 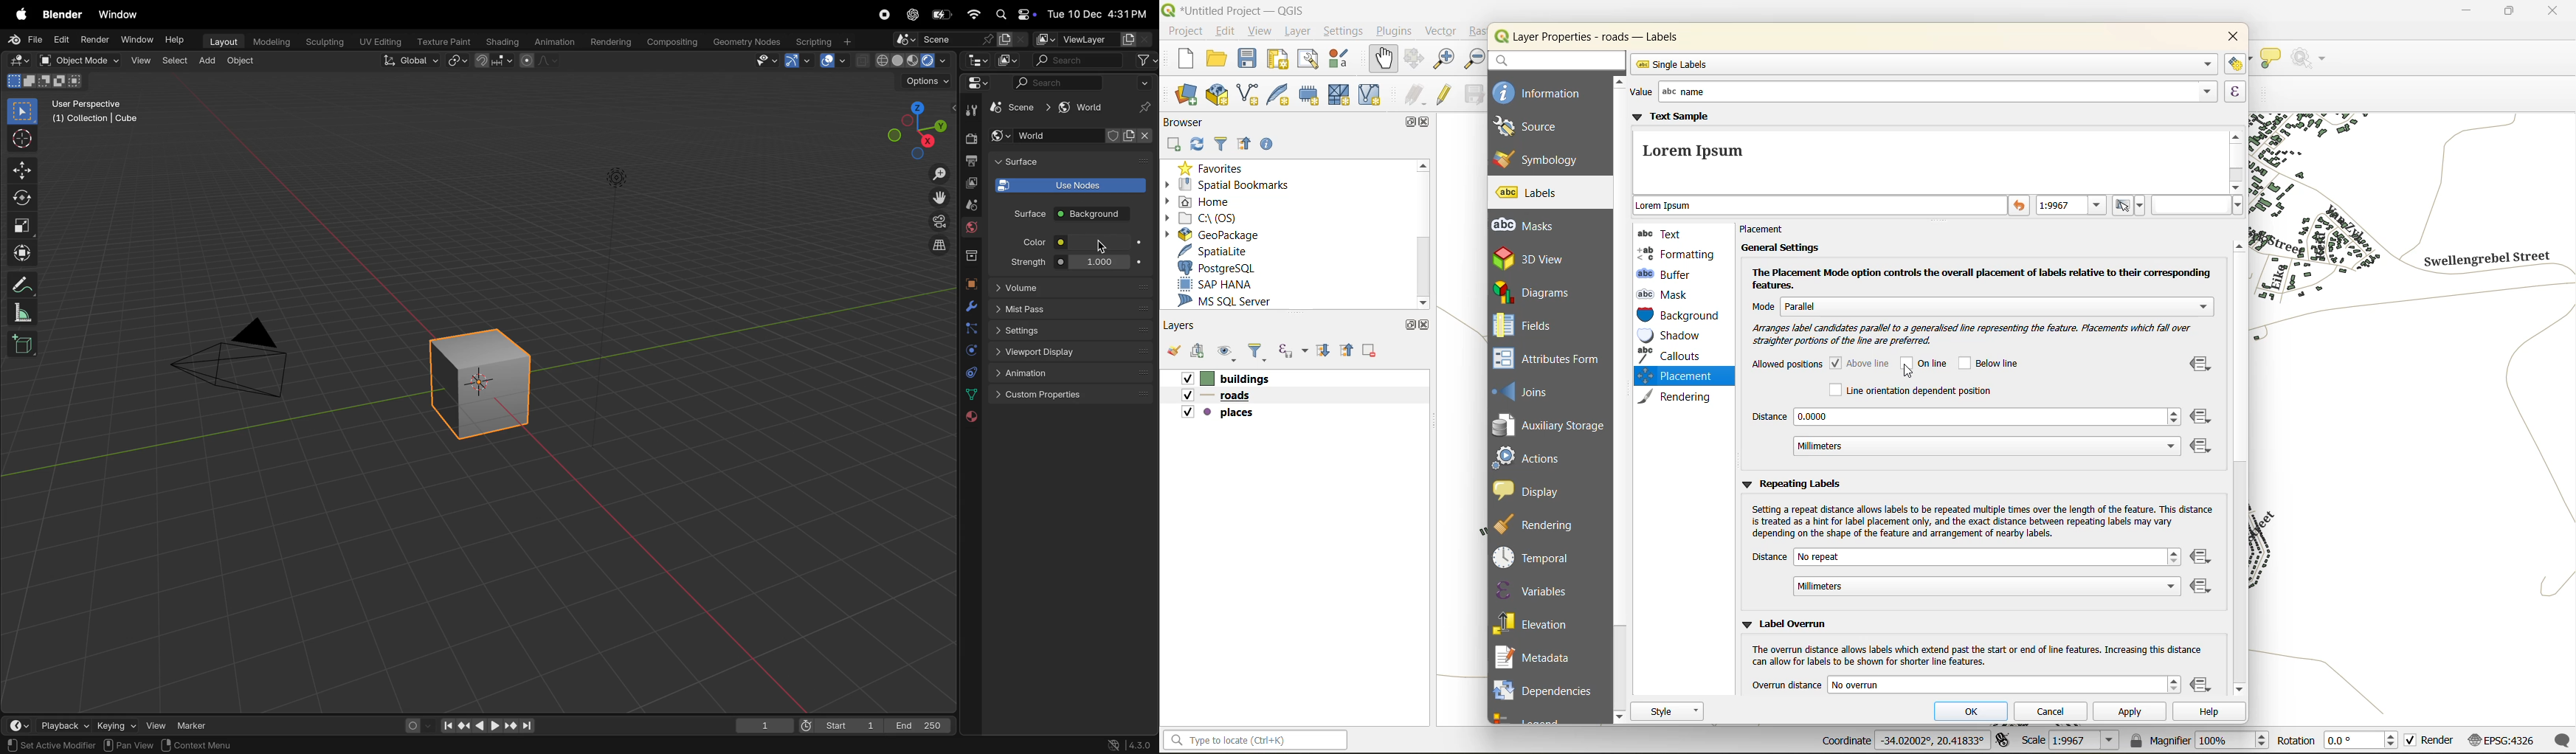 What do you see at coordinates (1791, 483) in the screenshot?
I see `repeating labels` at bounding box center [1791, 483].